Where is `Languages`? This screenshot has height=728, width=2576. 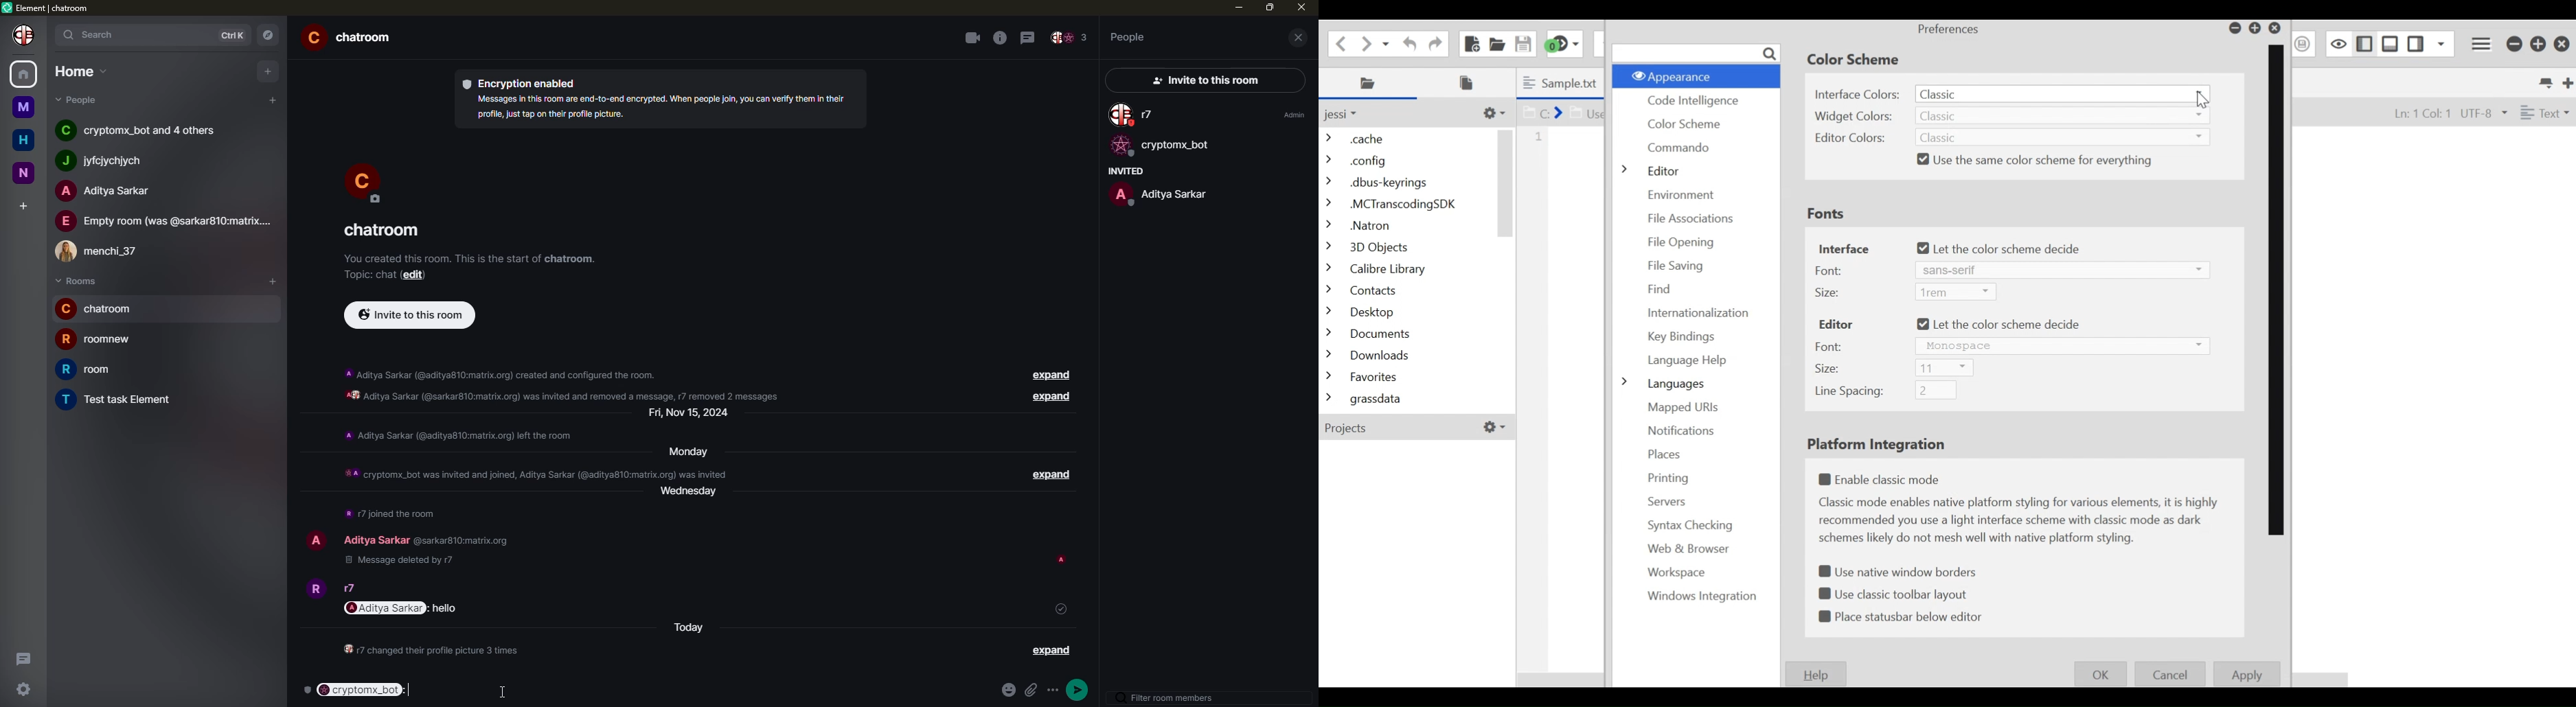
Languages is located at coordinates (1663, 384).